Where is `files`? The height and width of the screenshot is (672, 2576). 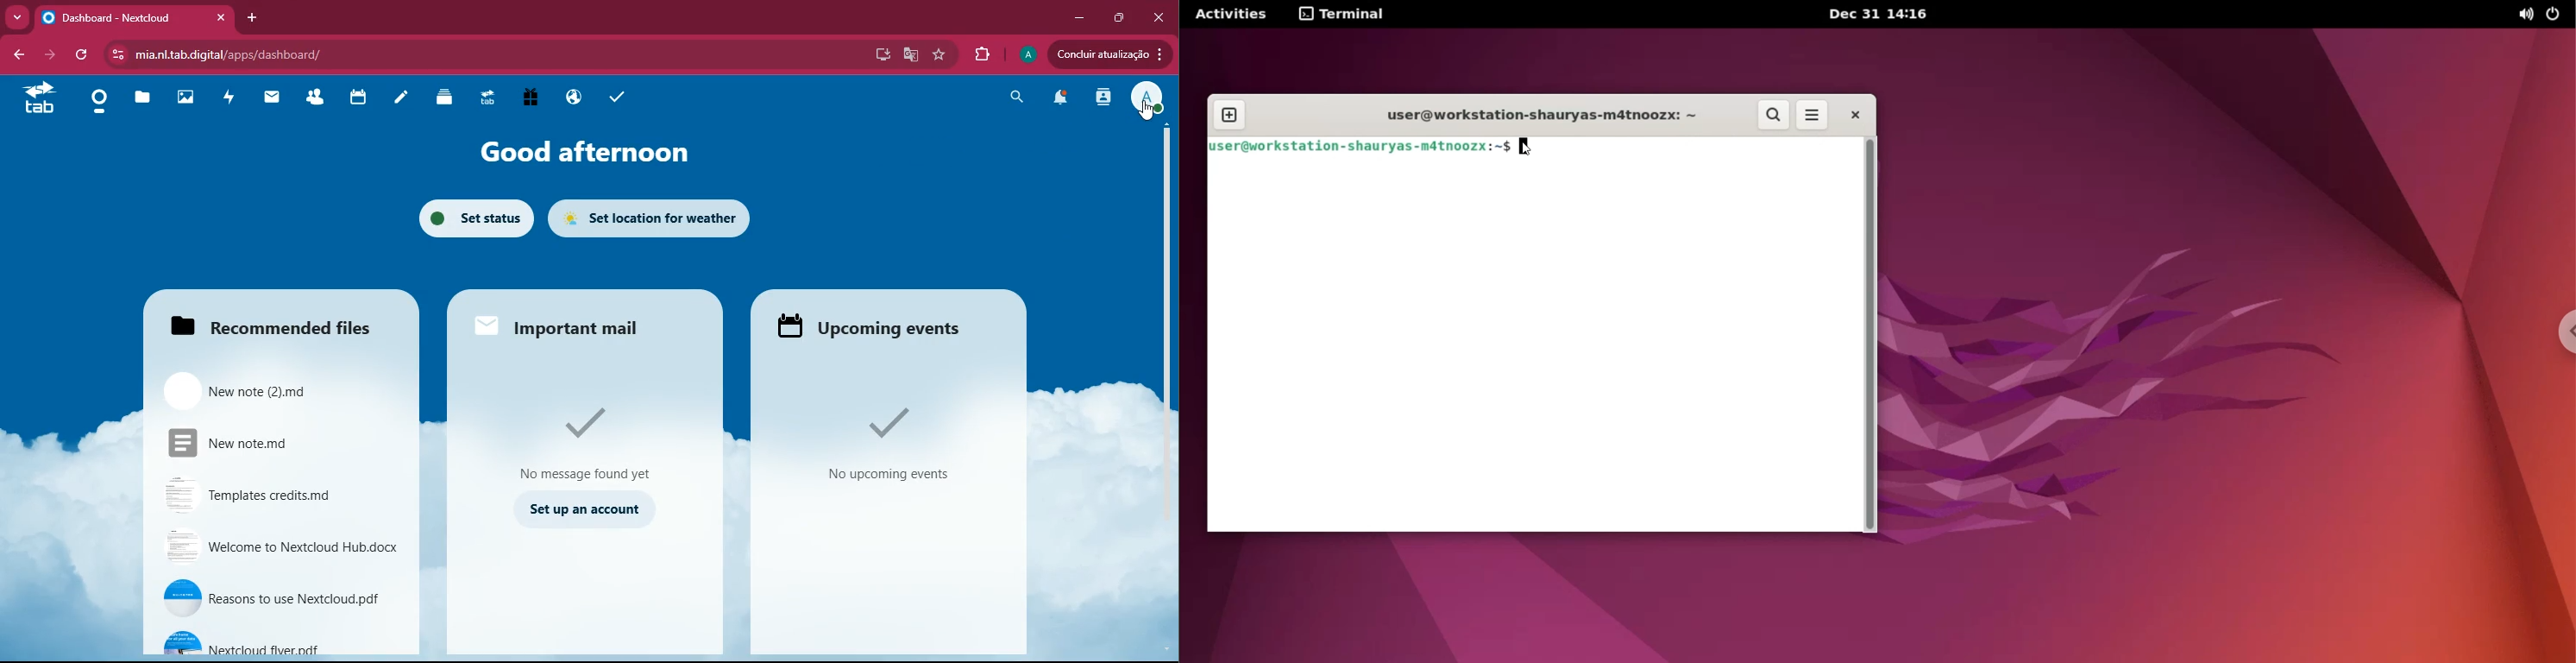
files is located at coordinates (142, 98).